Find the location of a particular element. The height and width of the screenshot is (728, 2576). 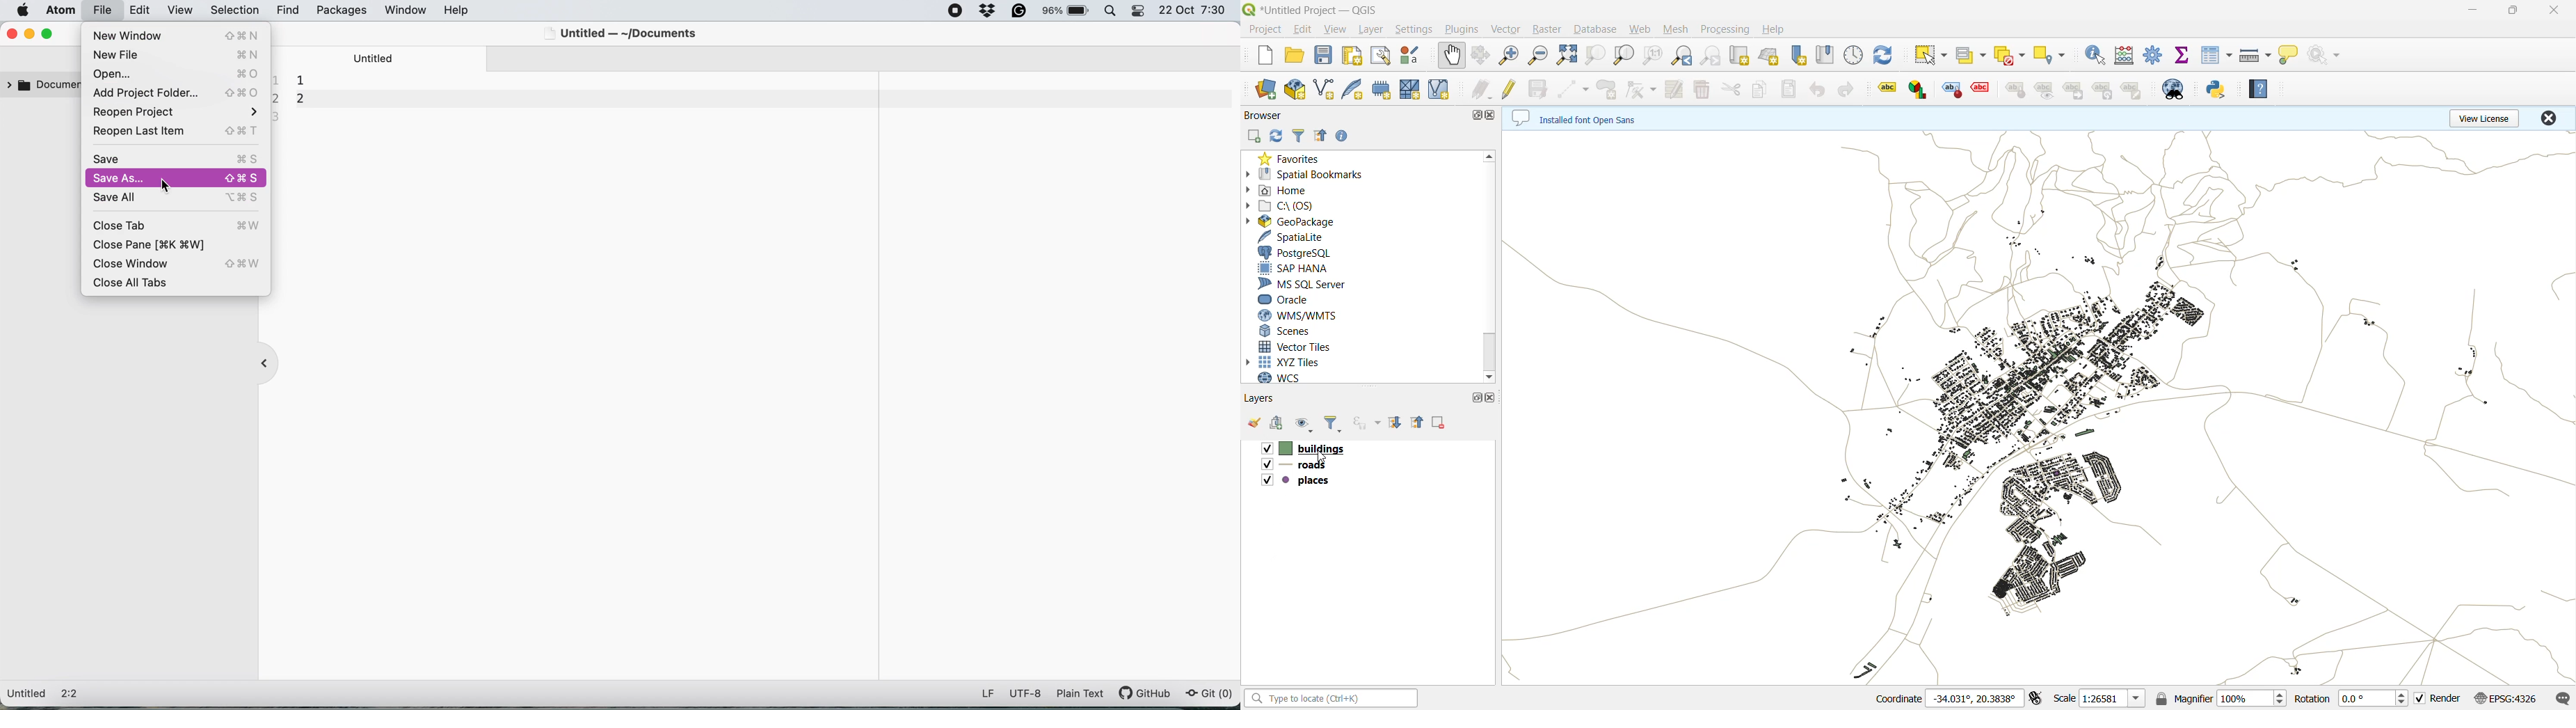

add polygon is located at coordinates (1607, 88).